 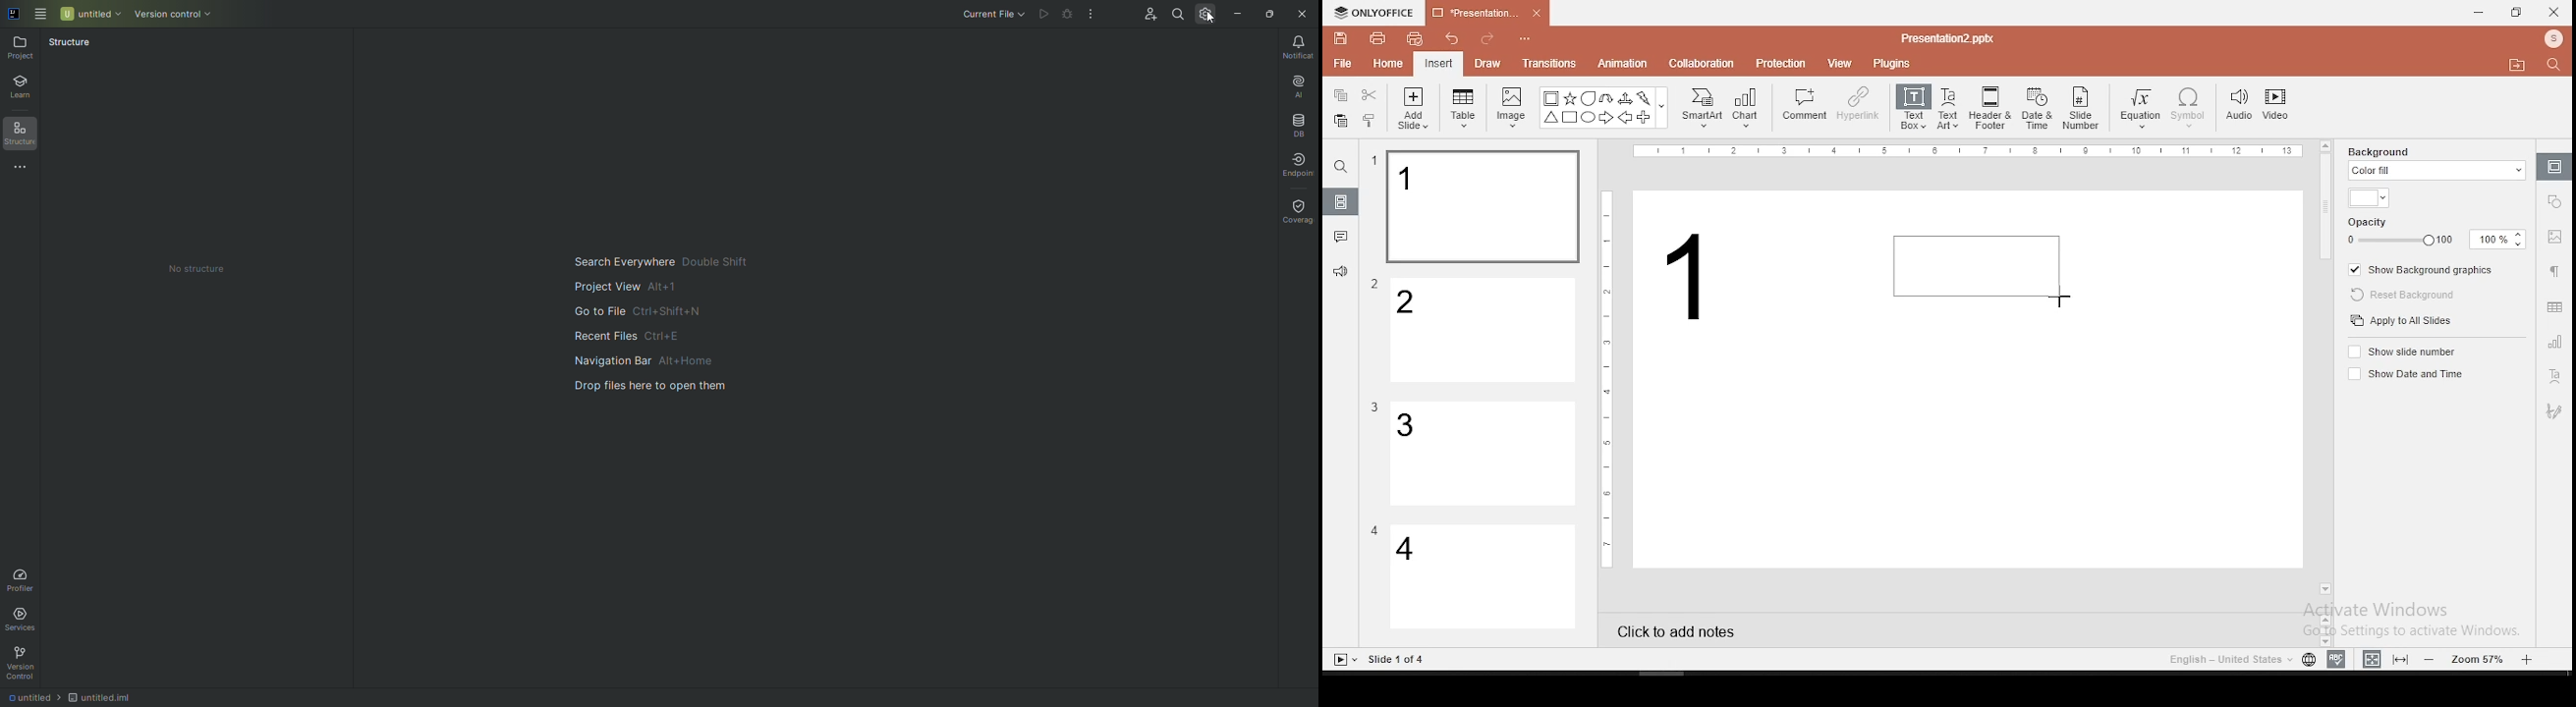 What do you see at coordinates (1341, 660) in the screenshot?
I see `Slide` at bounding box center [1341, 660].